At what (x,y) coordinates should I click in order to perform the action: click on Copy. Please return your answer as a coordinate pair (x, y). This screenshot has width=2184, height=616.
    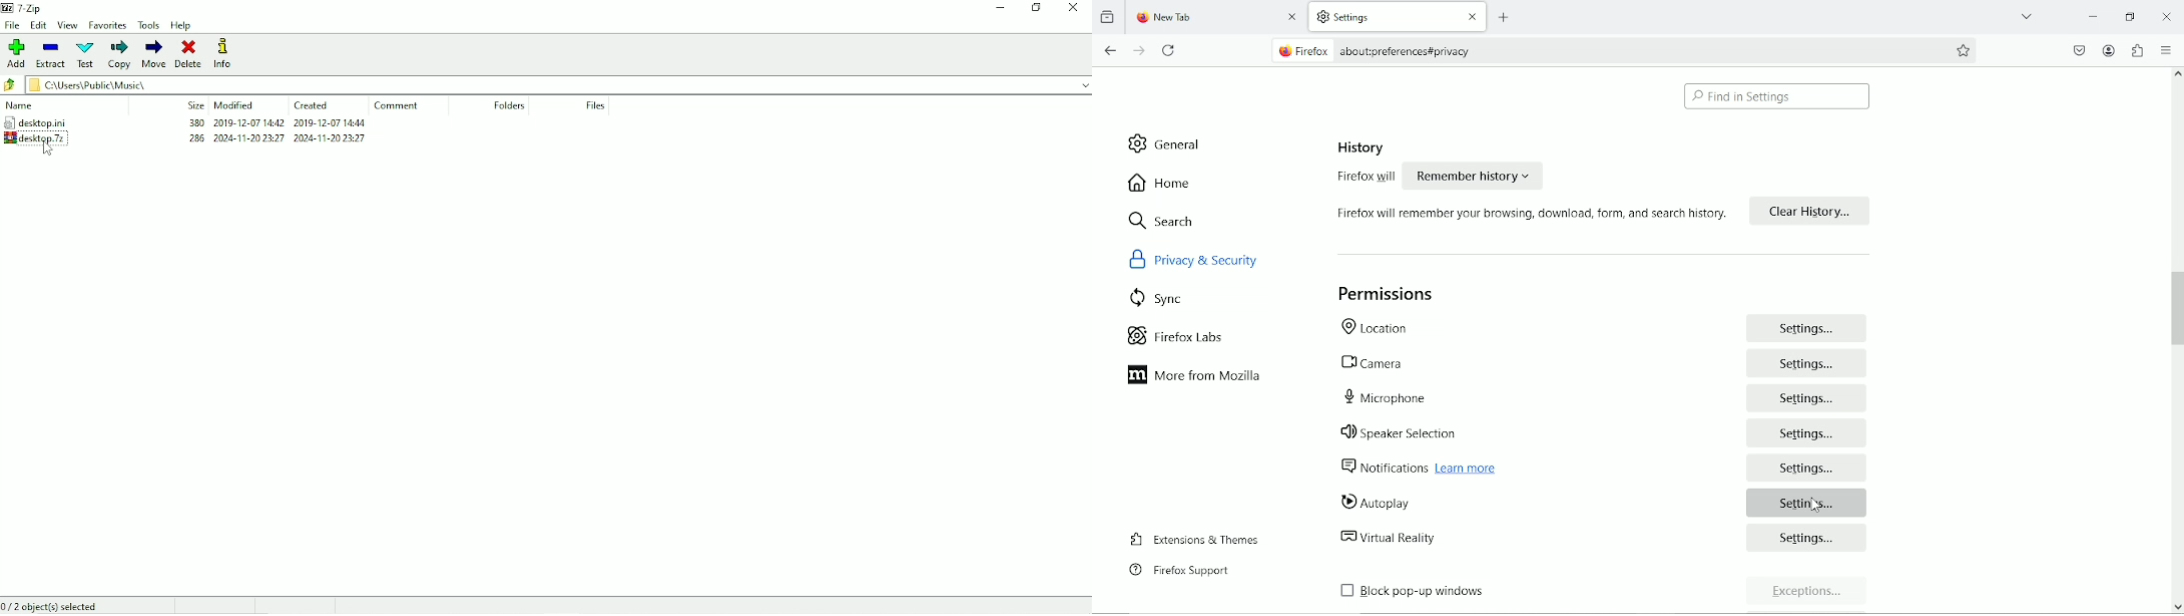
    Looking at the image, I should click on (118, 54).